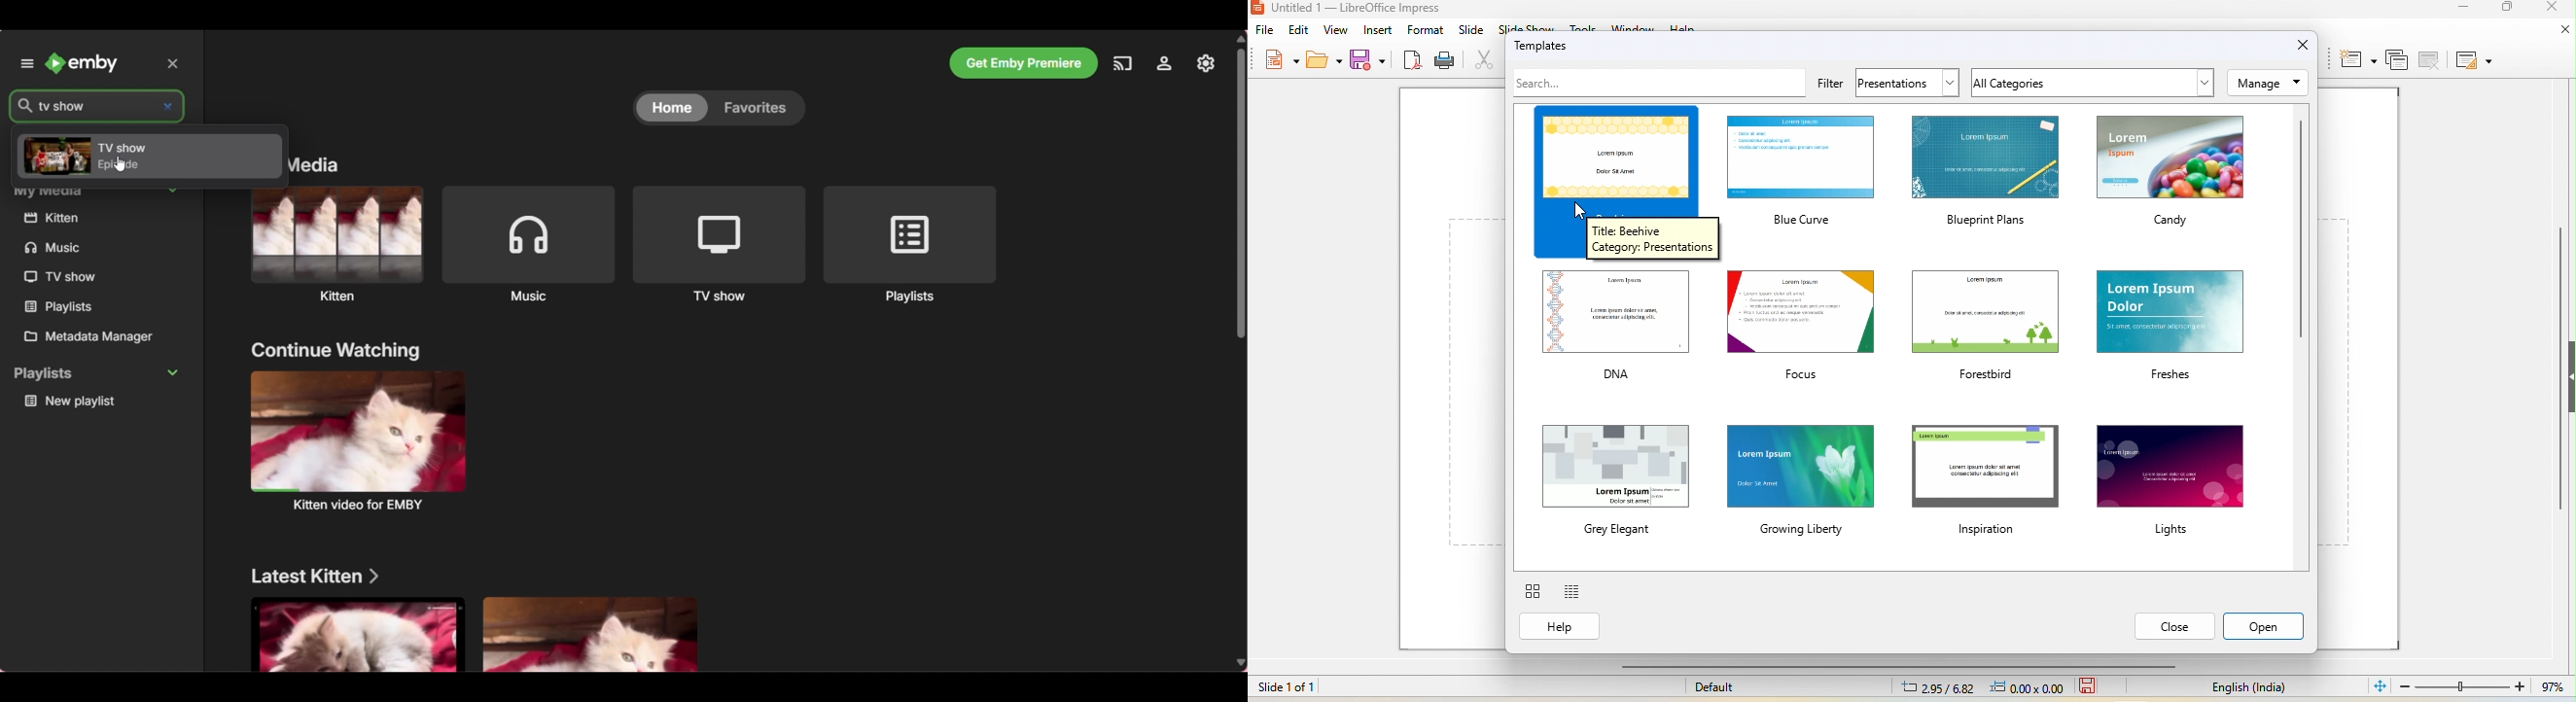 The width and height of the screenshot is (2576, 728). I want to click on untitled 1-libreoffice impress, so click(1371, 8).